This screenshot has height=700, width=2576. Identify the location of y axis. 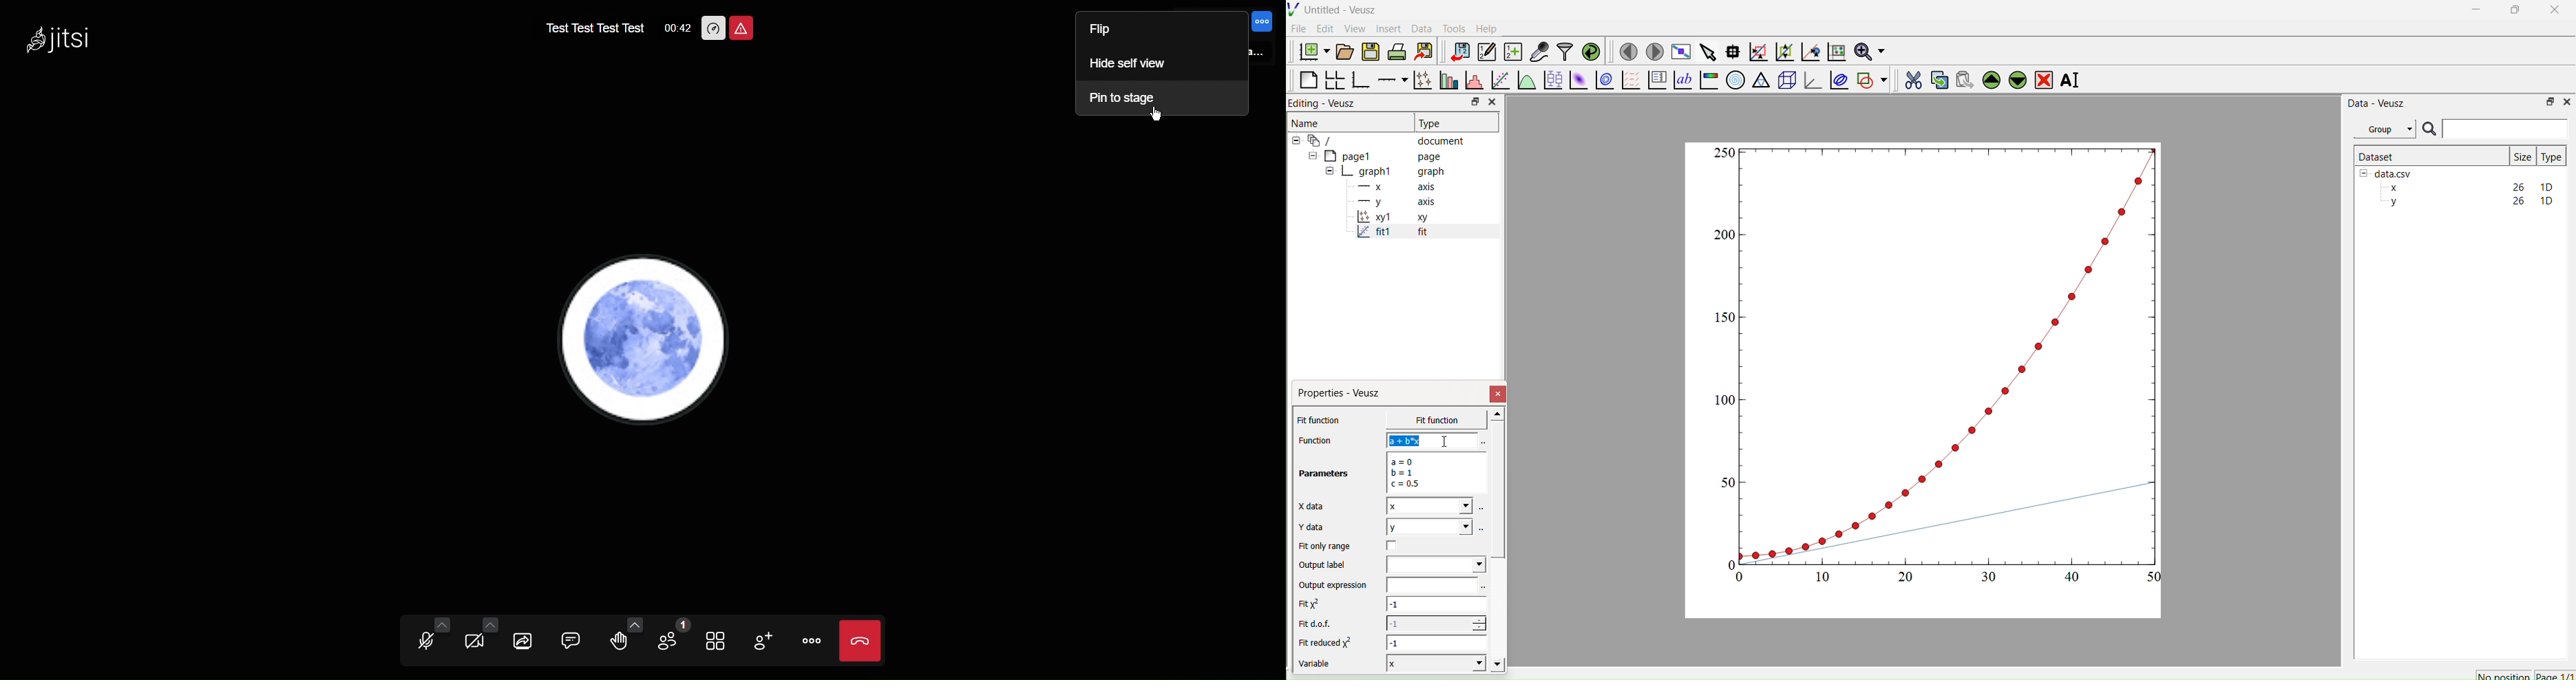
(1389, 202).